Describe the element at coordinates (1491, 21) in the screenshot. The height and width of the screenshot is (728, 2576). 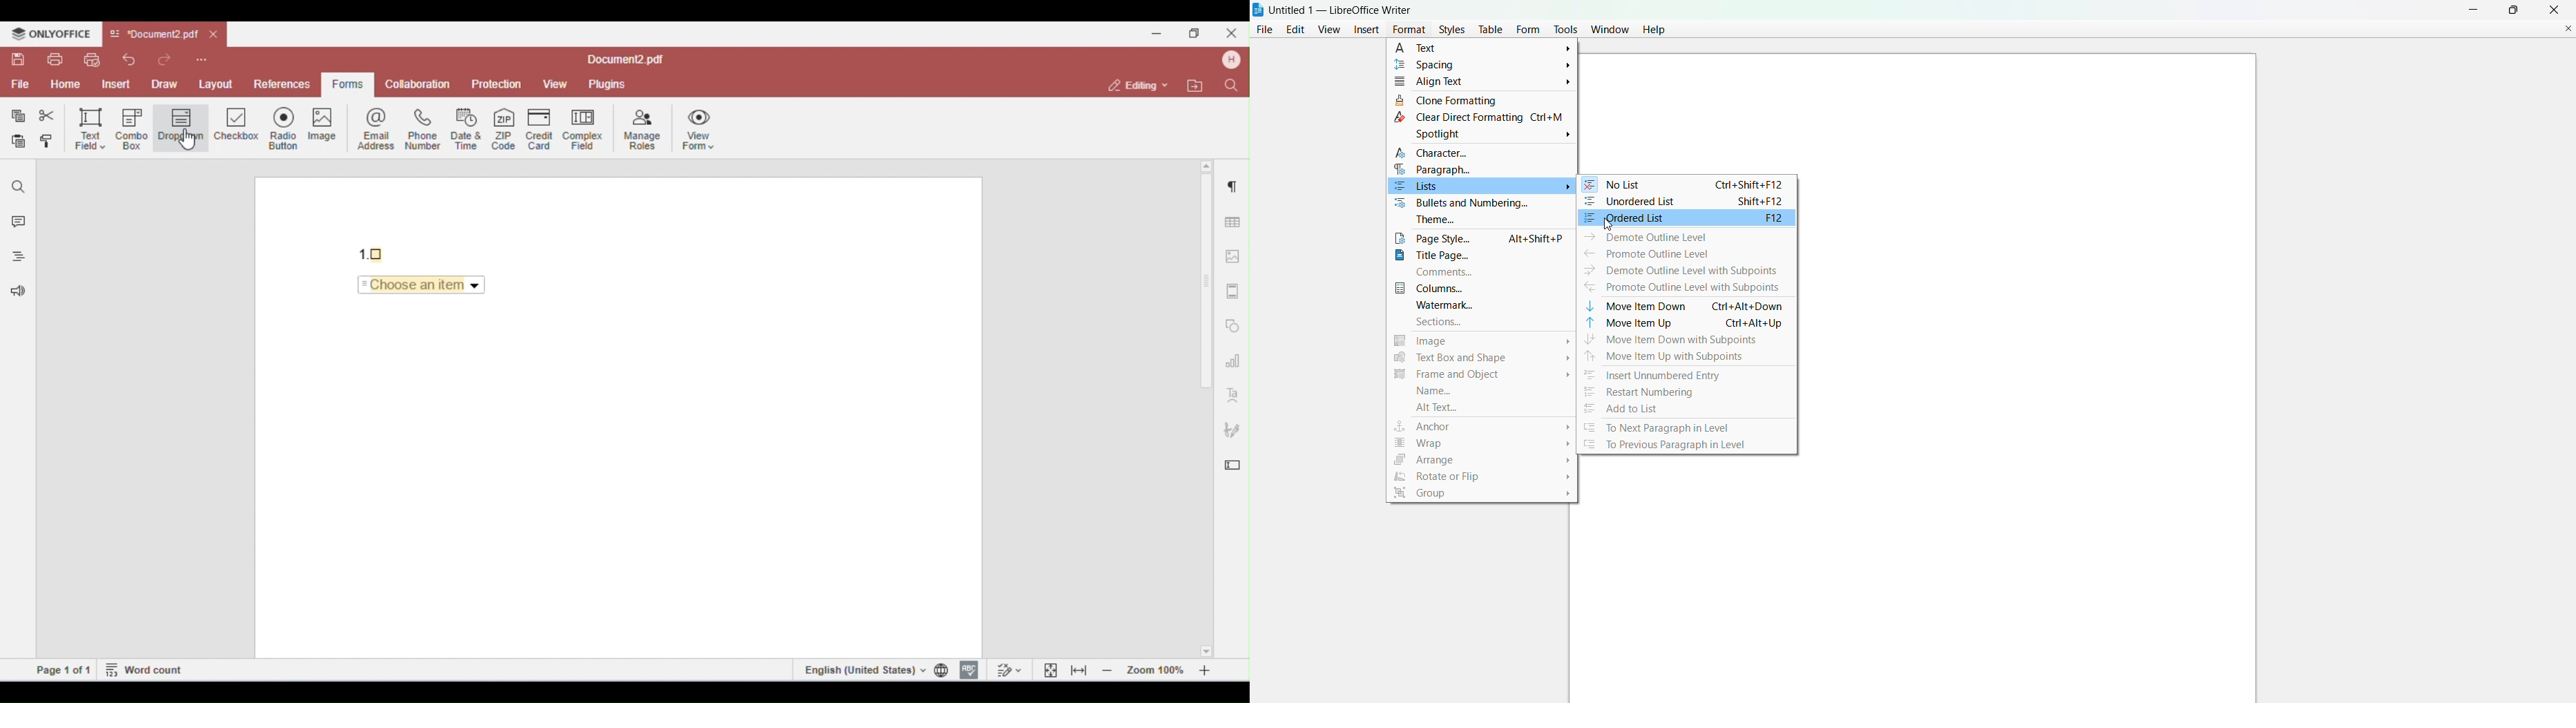
I see `table` at that location.